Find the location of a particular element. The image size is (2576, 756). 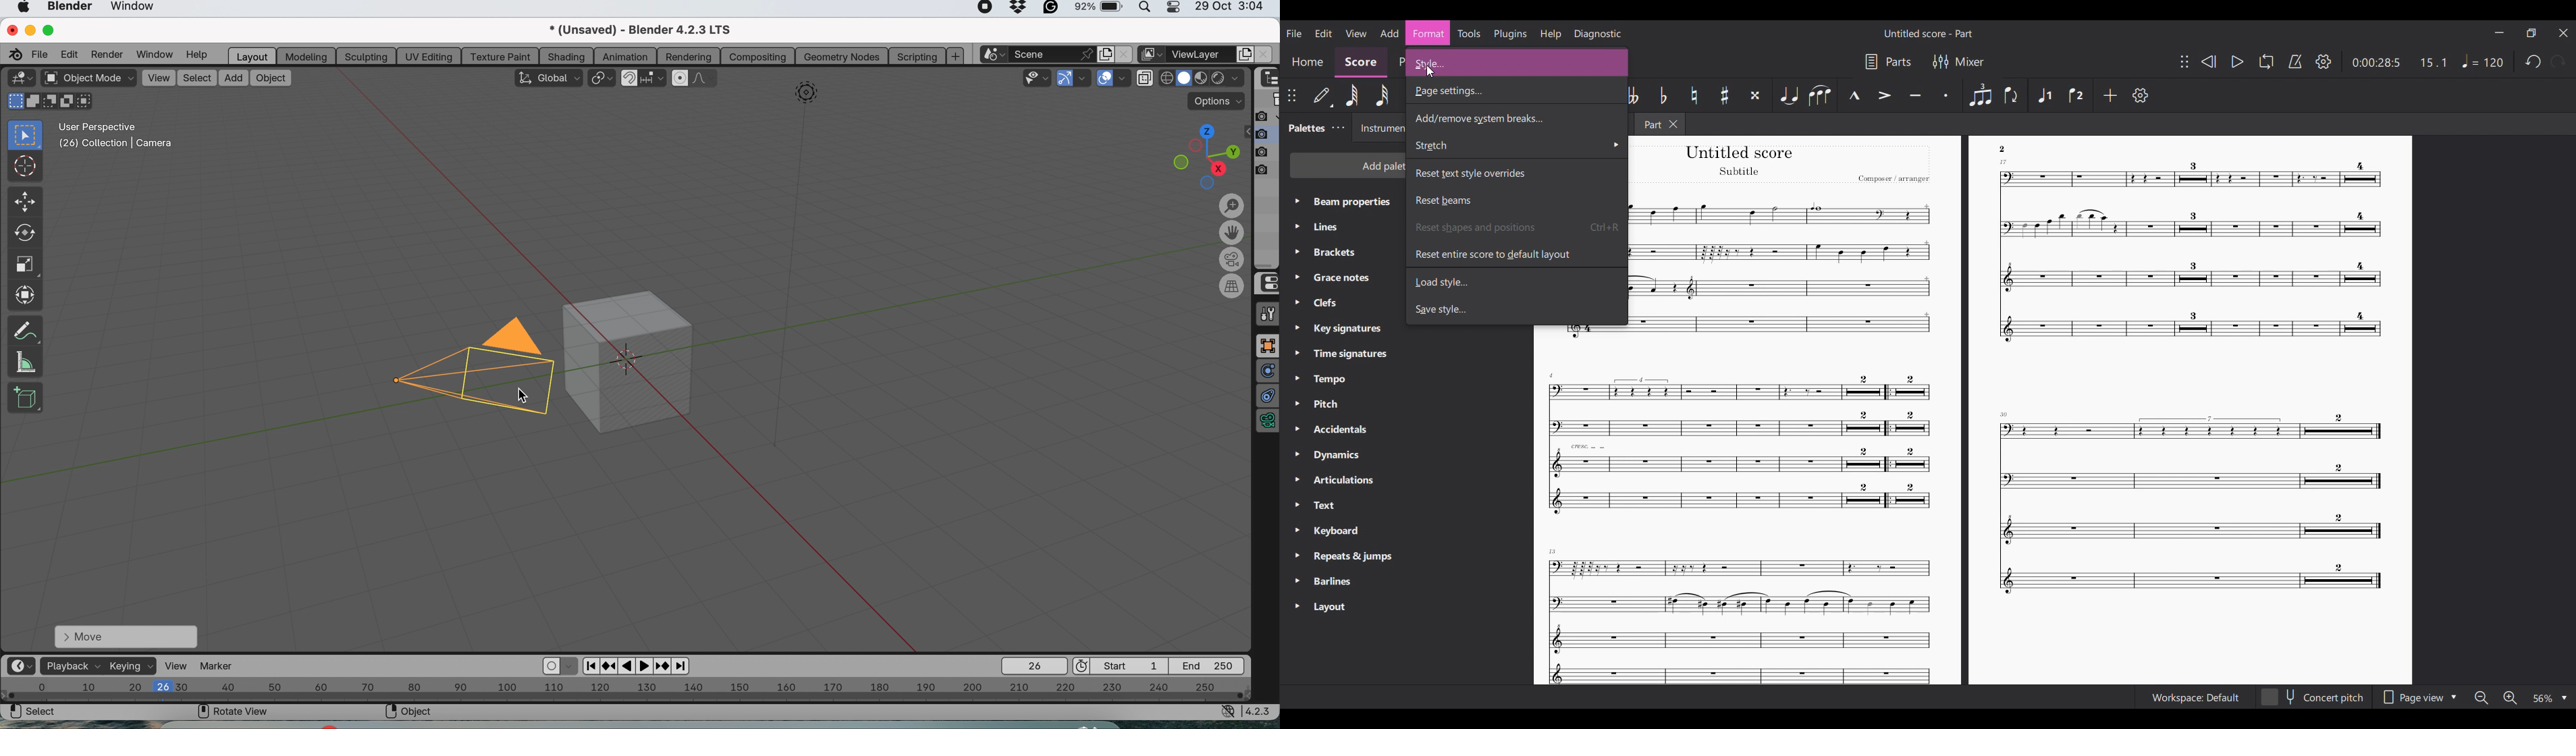

marker is located at coordinates (222, 666).